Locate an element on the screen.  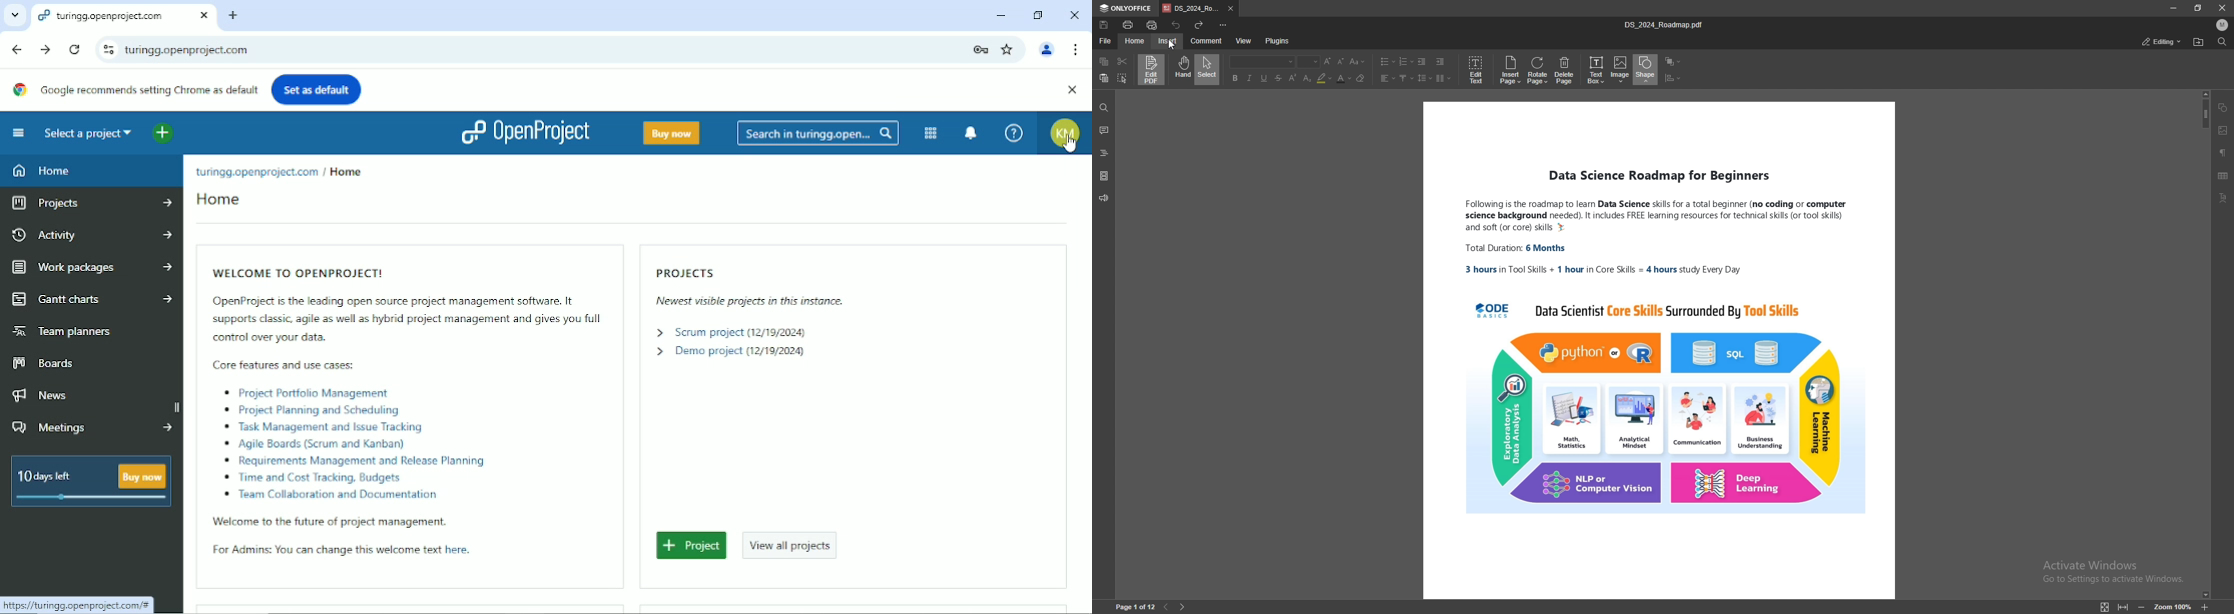
Openproject is located at coordinates (524, 132).